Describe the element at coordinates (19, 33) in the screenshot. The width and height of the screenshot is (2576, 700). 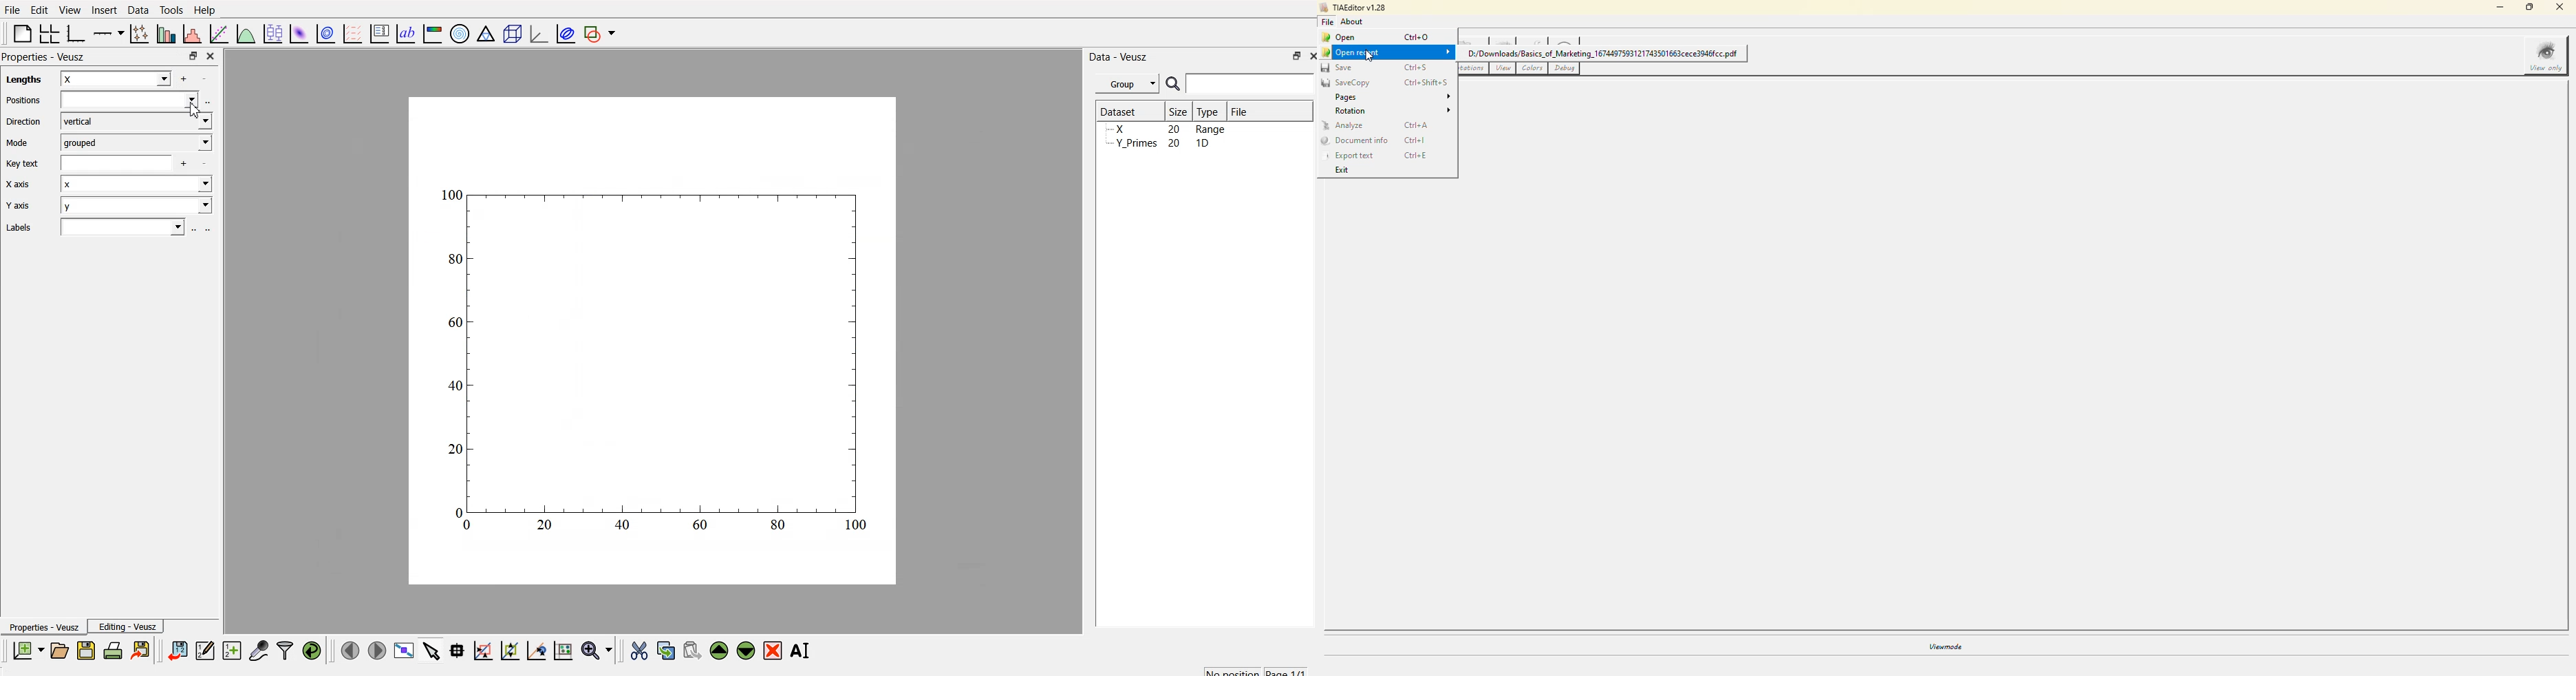
I see `blank page` at that location.